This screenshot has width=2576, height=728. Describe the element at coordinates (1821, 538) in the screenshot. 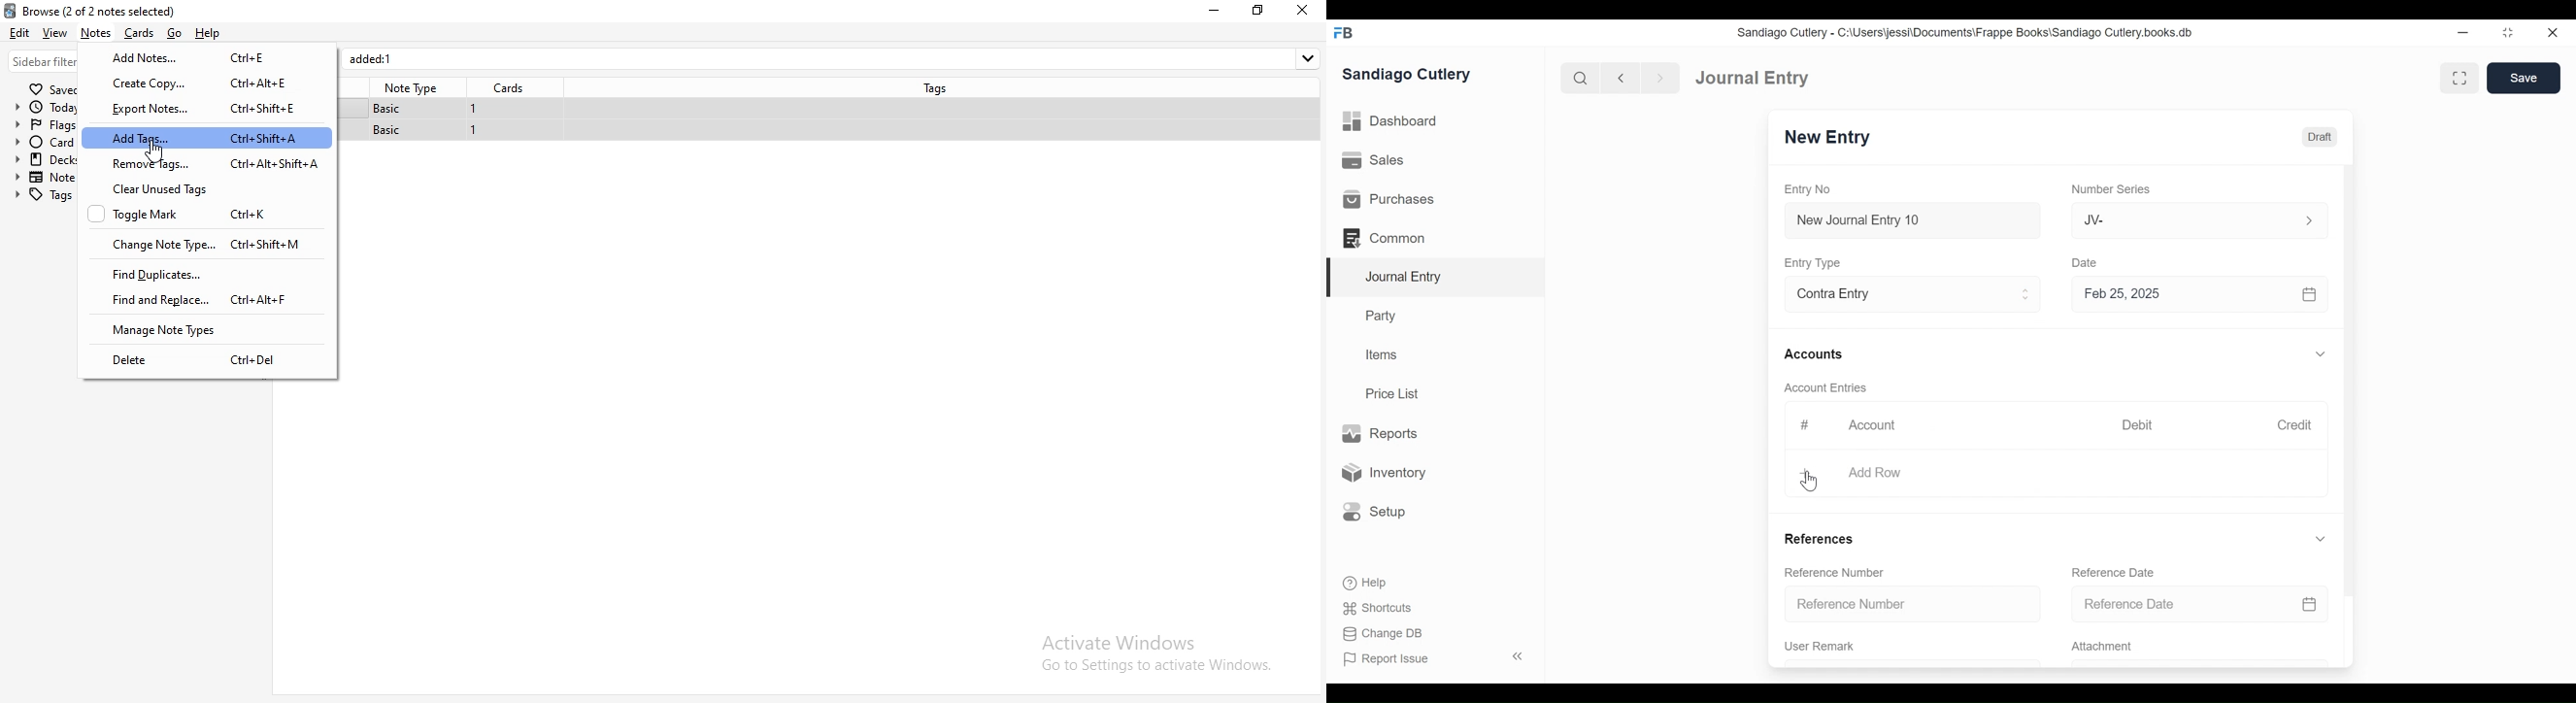

I see `References` at that location.